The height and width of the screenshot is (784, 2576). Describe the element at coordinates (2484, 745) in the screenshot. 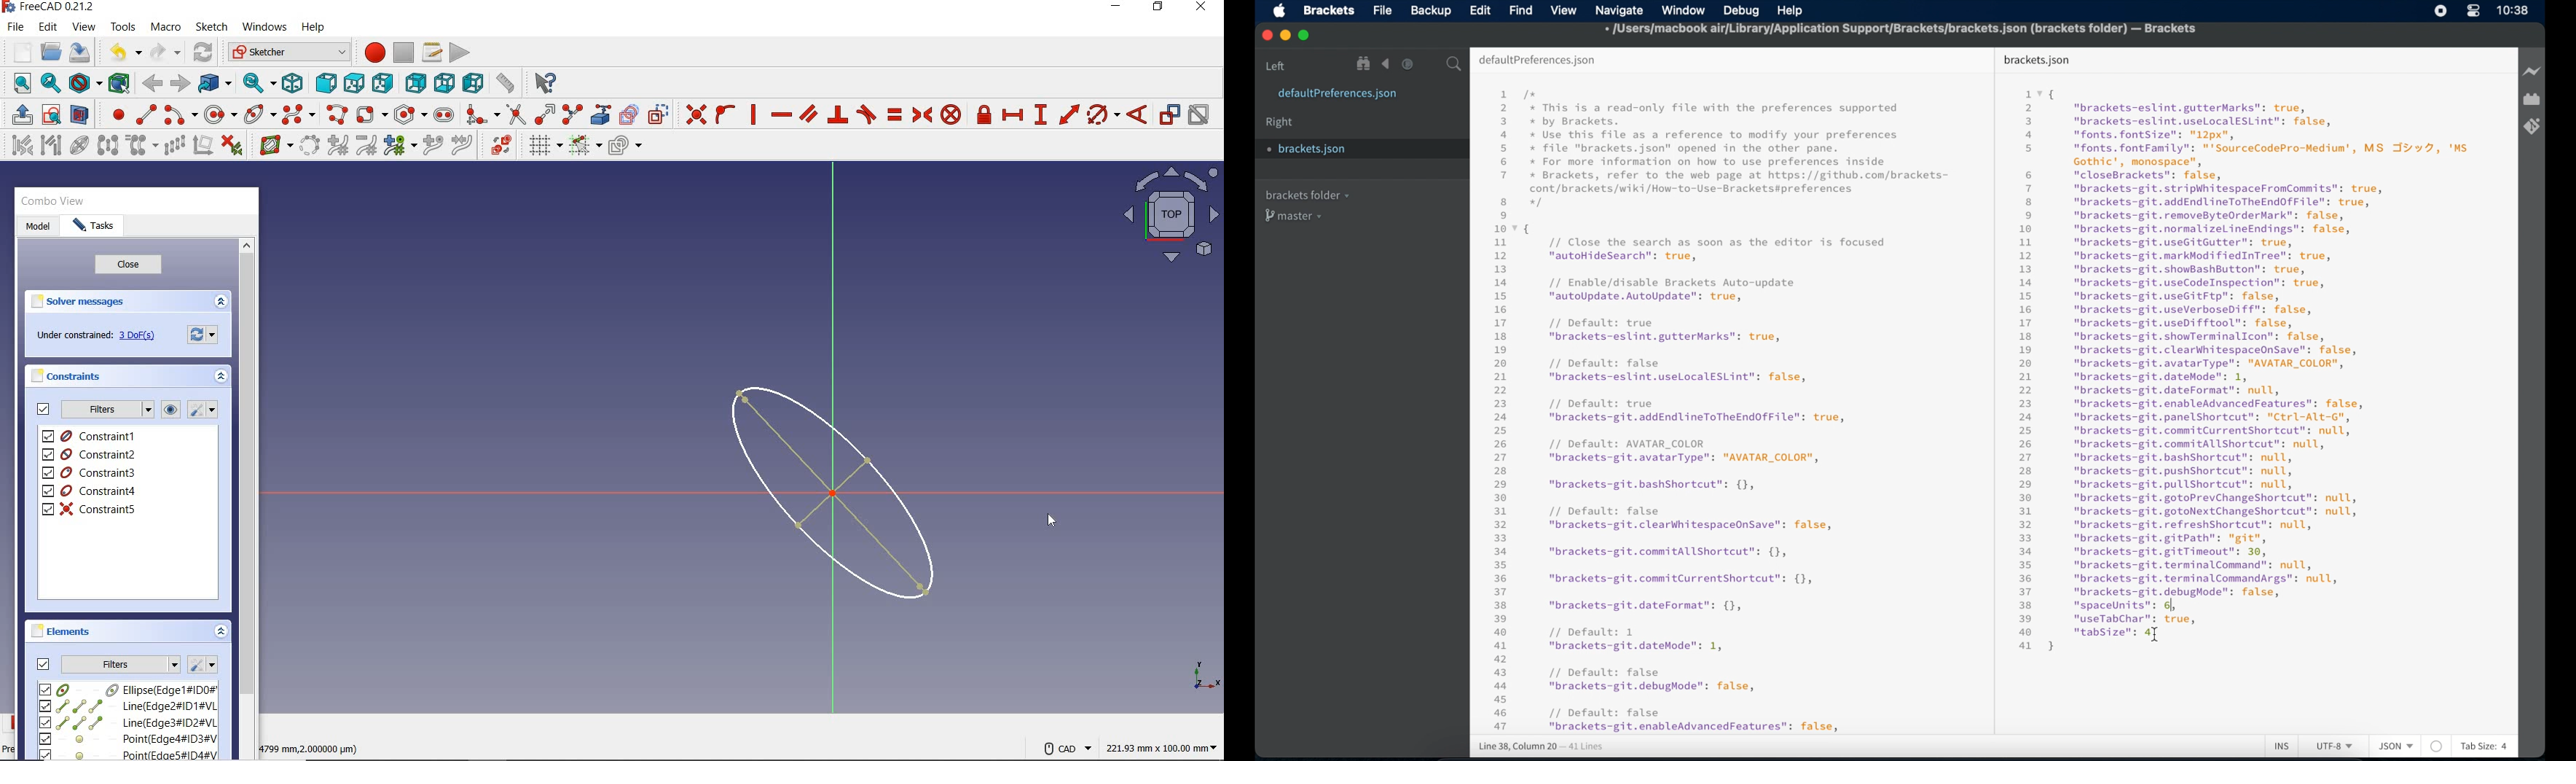

I see `tab size: 4` at that location.